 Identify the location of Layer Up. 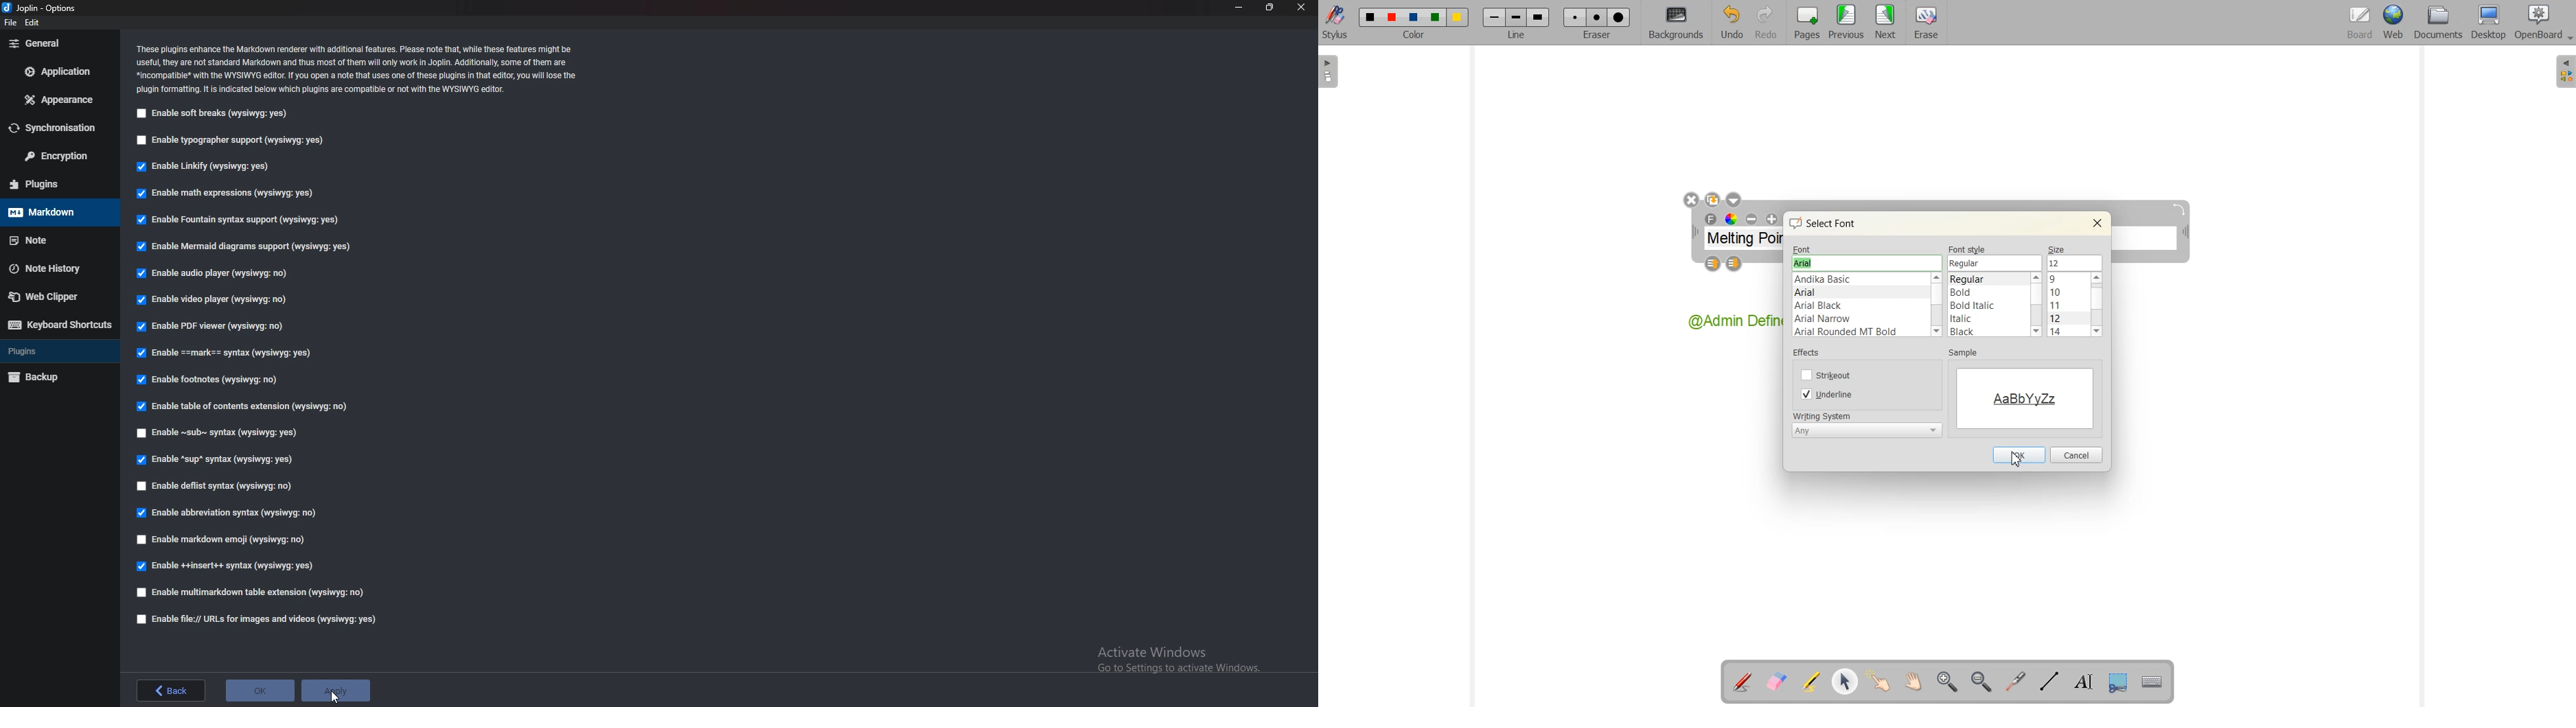
(1714, 264).